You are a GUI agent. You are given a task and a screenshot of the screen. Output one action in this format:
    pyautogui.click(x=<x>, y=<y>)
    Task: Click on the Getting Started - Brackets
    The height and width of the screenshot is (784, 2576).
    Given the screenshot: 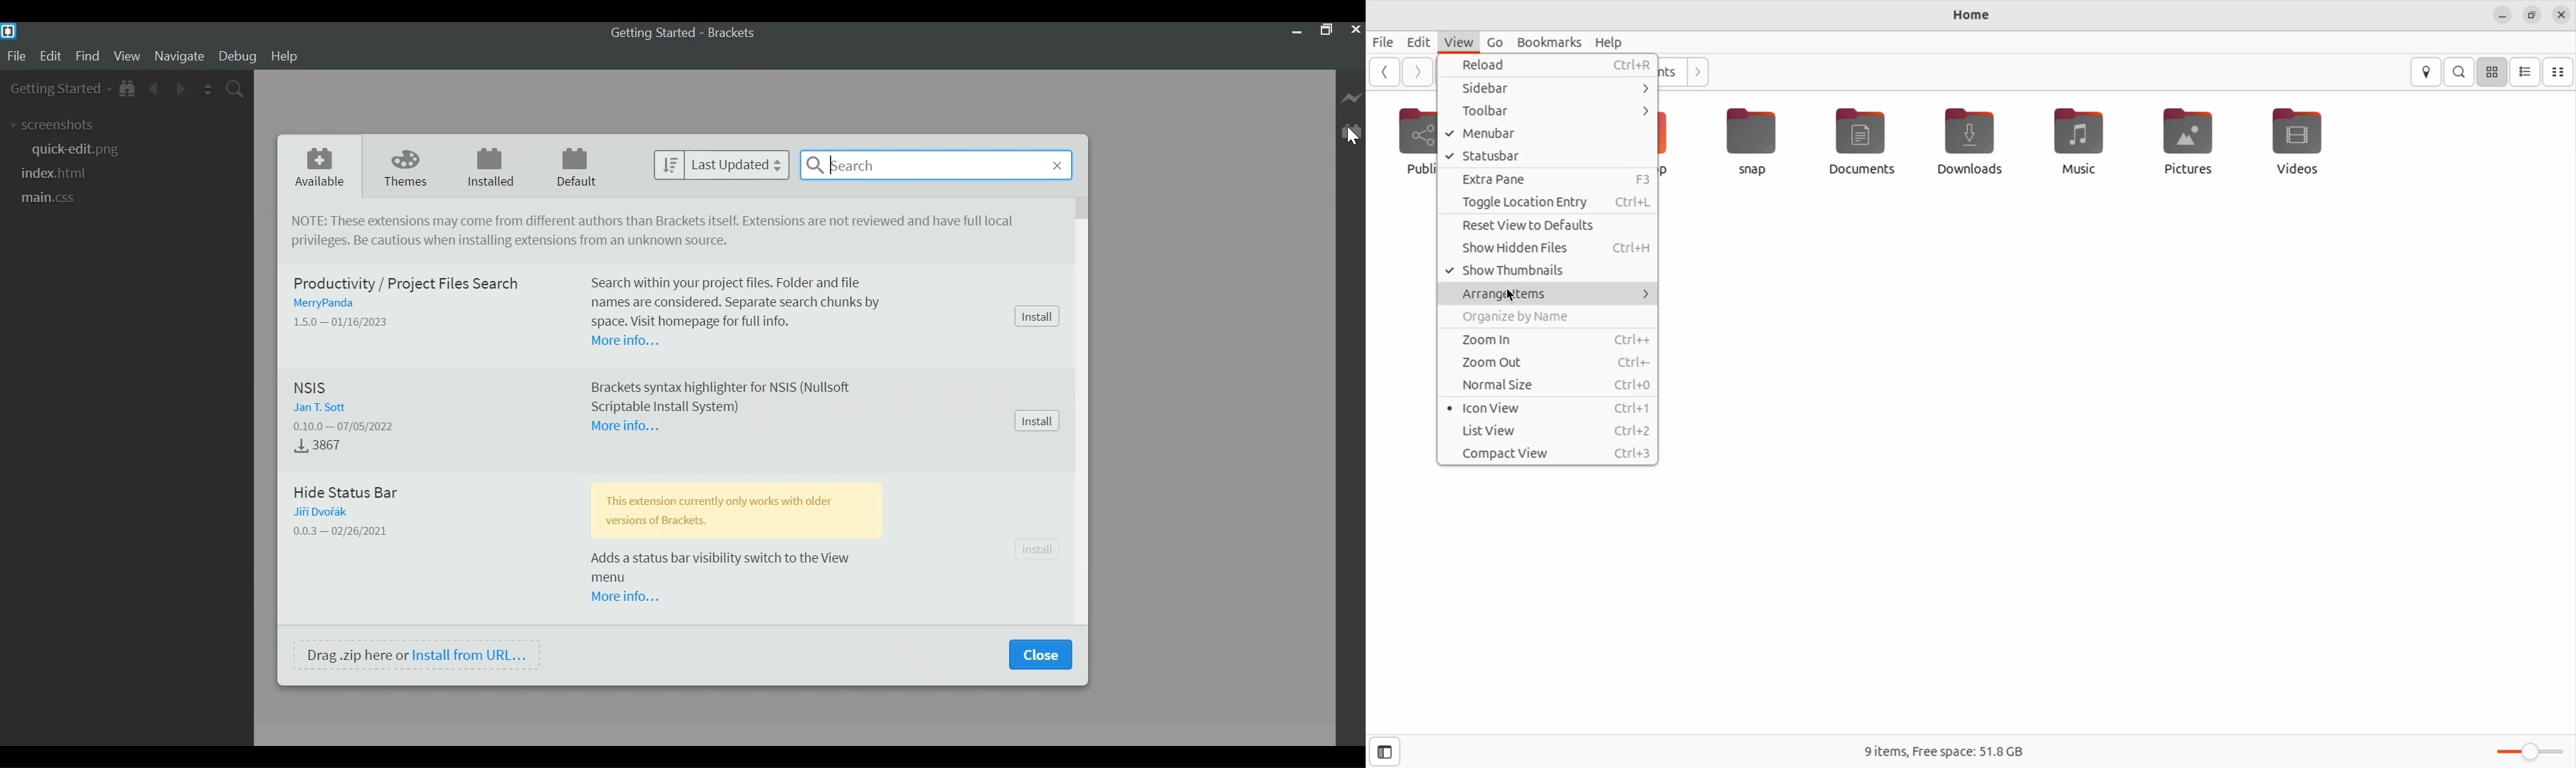 What is the action you would take?
    pyautogui.click(x=654, y=33)
    